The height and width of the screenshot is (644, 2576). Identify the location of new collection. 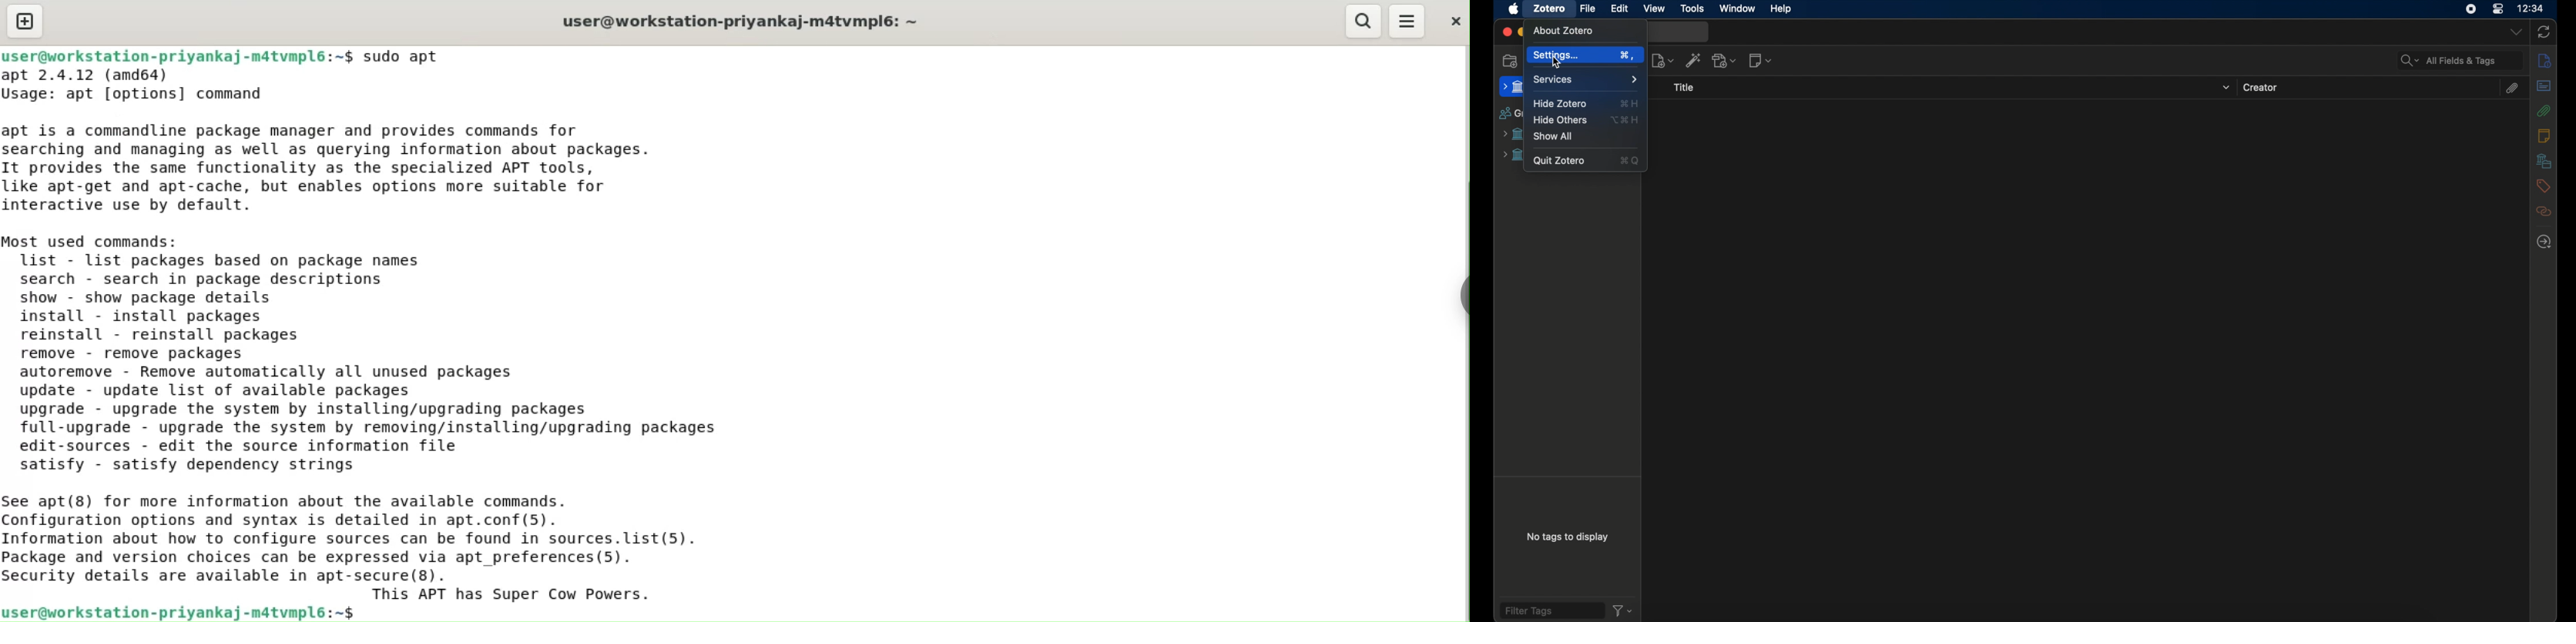
(1511, 61).